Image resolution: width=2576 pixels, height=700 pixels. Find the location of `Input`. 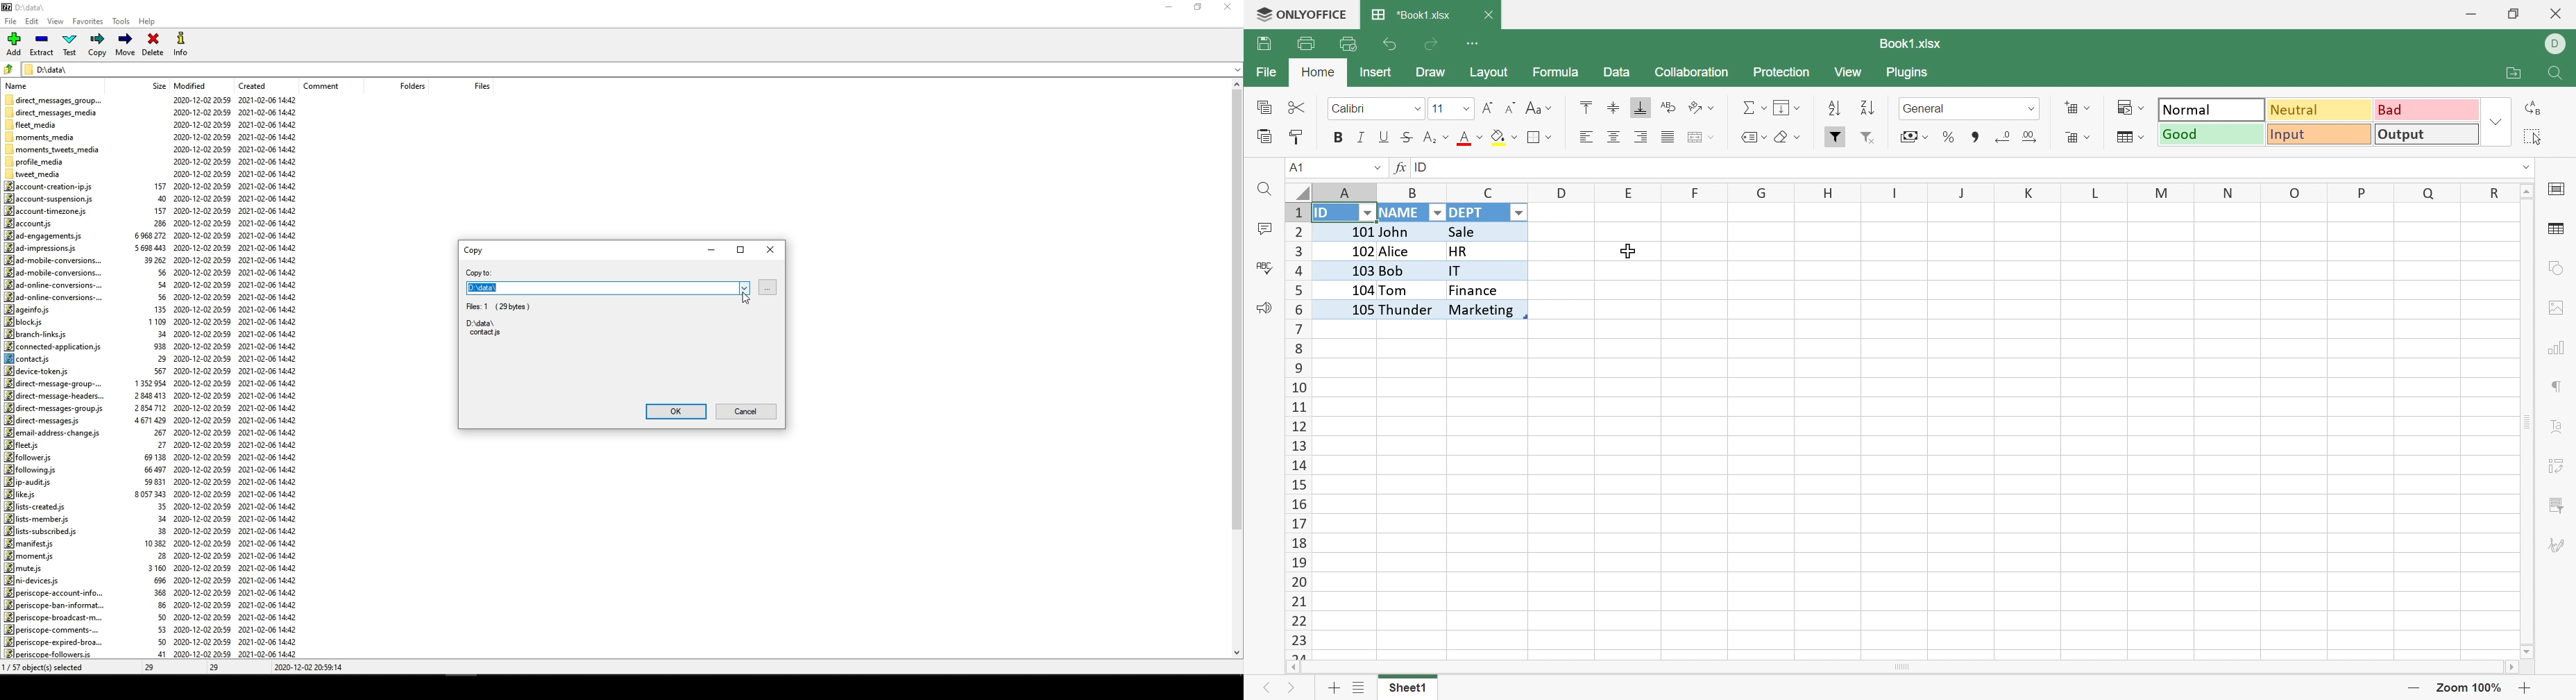

Input is located at coordinates (2317, 134).